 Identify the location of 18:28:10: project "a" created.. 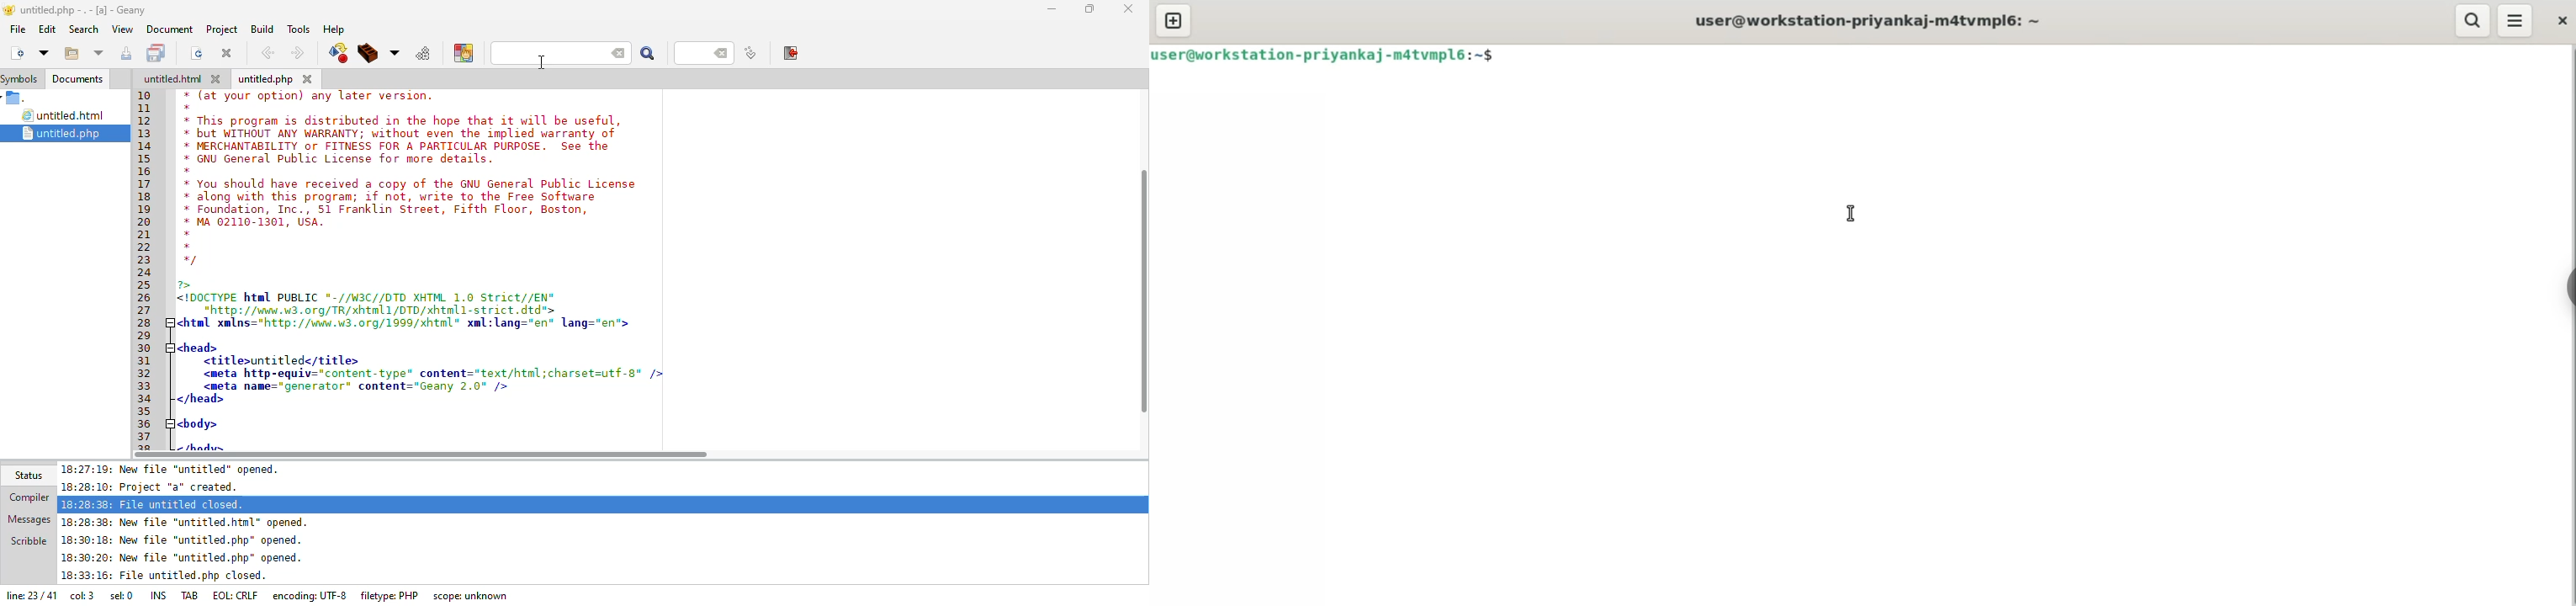
(158, 486).